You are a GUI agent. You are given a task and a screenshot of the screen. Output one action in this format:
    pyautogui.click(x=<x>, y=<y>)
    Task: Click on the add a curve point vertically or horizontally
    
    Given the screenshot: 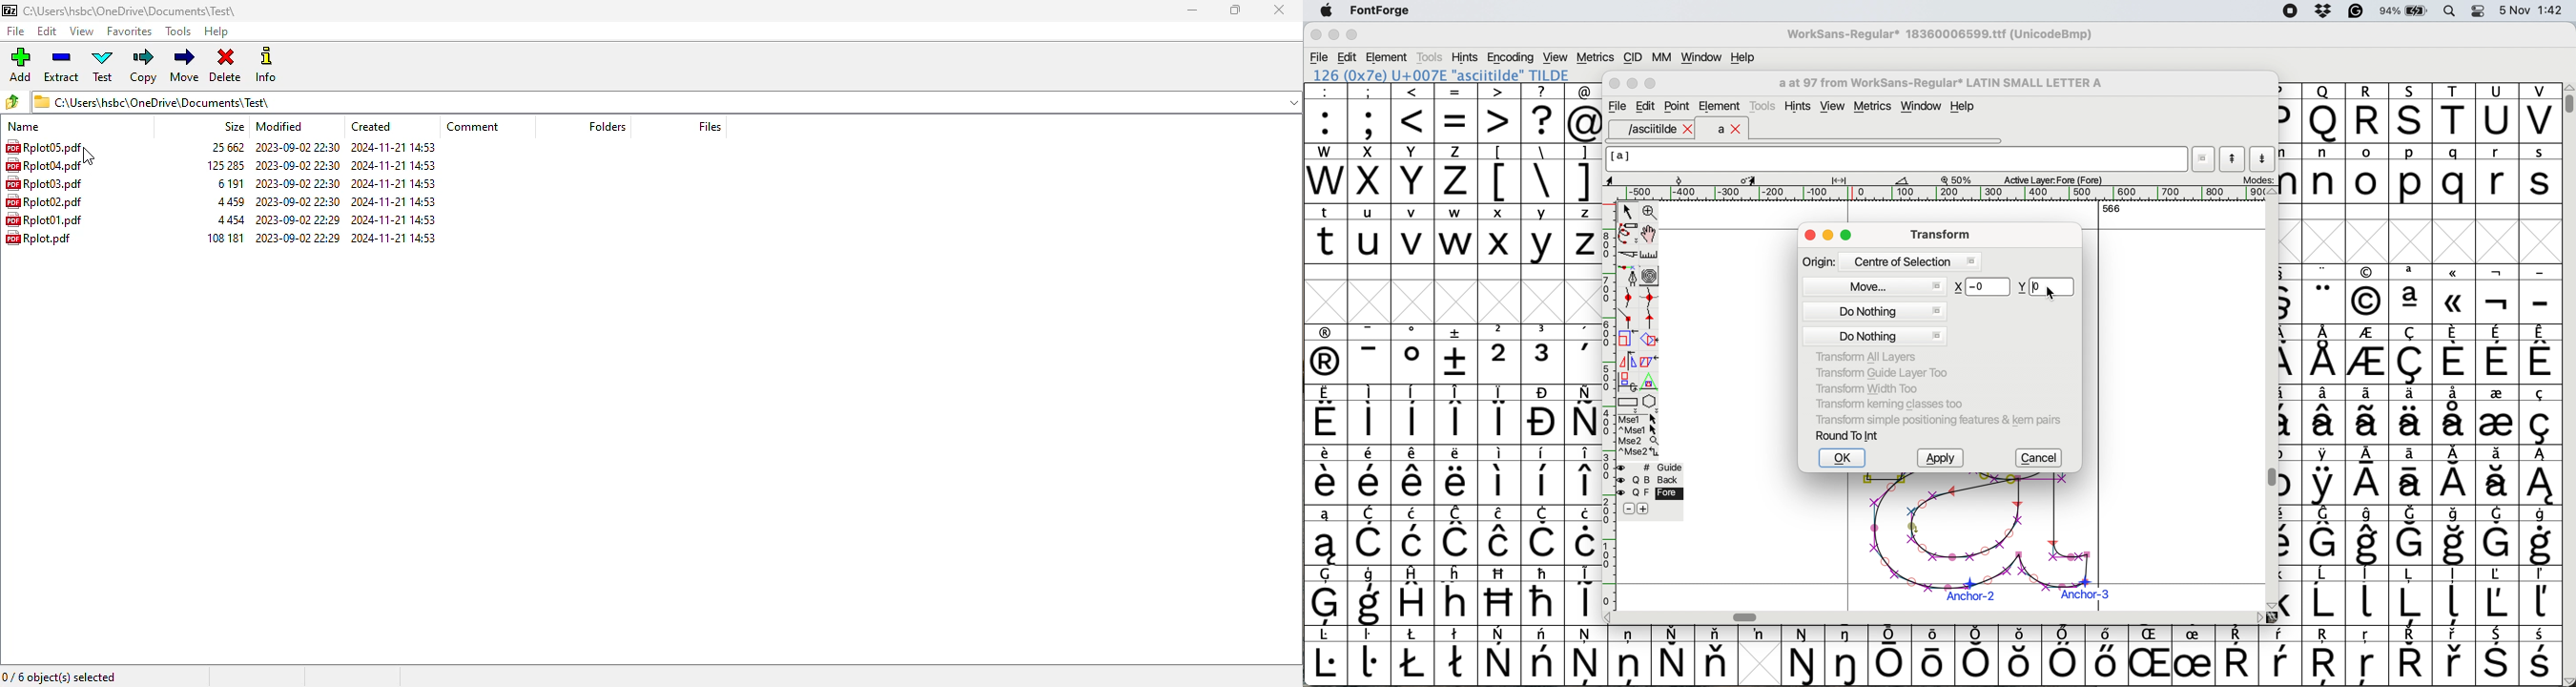 What is the action you would take?
    pyautogui.click(x=1653, y=297)
    